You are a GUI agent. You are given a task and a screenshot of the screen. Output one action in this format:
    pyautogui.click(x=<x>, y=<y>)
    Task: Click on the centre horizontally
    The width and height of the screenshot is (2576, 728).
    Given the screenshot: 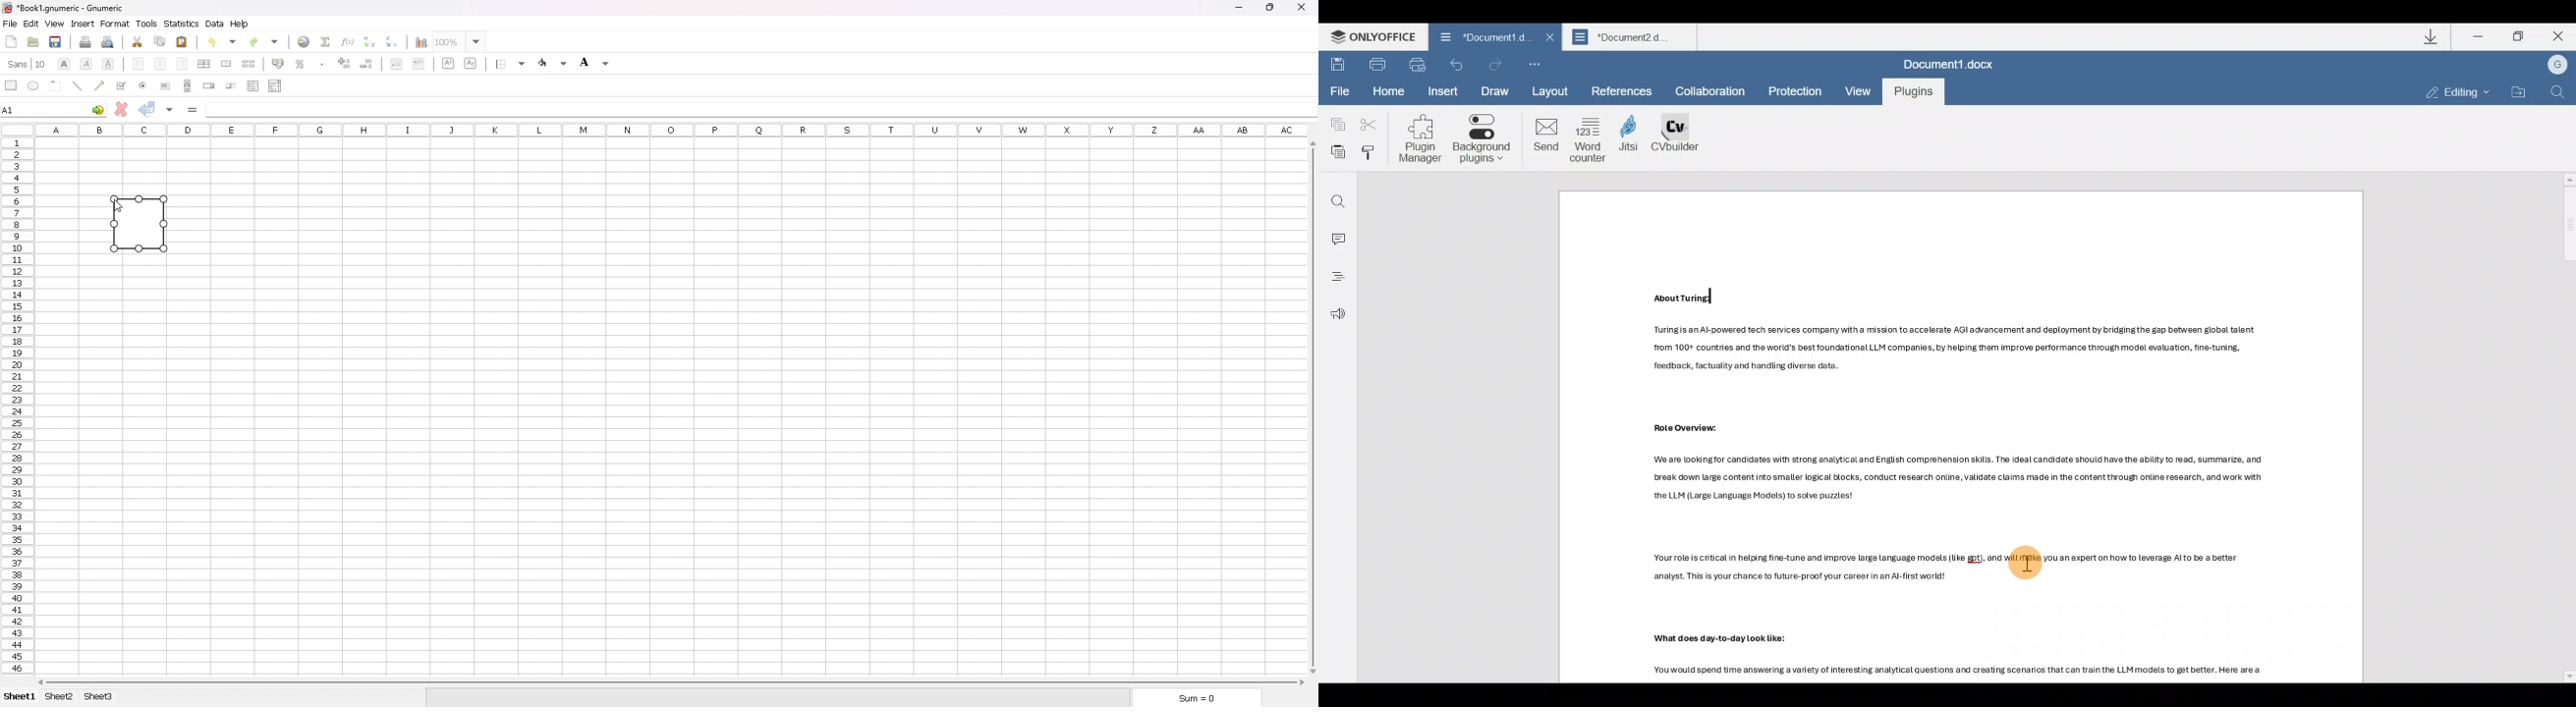 What is the action you would take?
    pyautogui.click(x=205, y=64)
    